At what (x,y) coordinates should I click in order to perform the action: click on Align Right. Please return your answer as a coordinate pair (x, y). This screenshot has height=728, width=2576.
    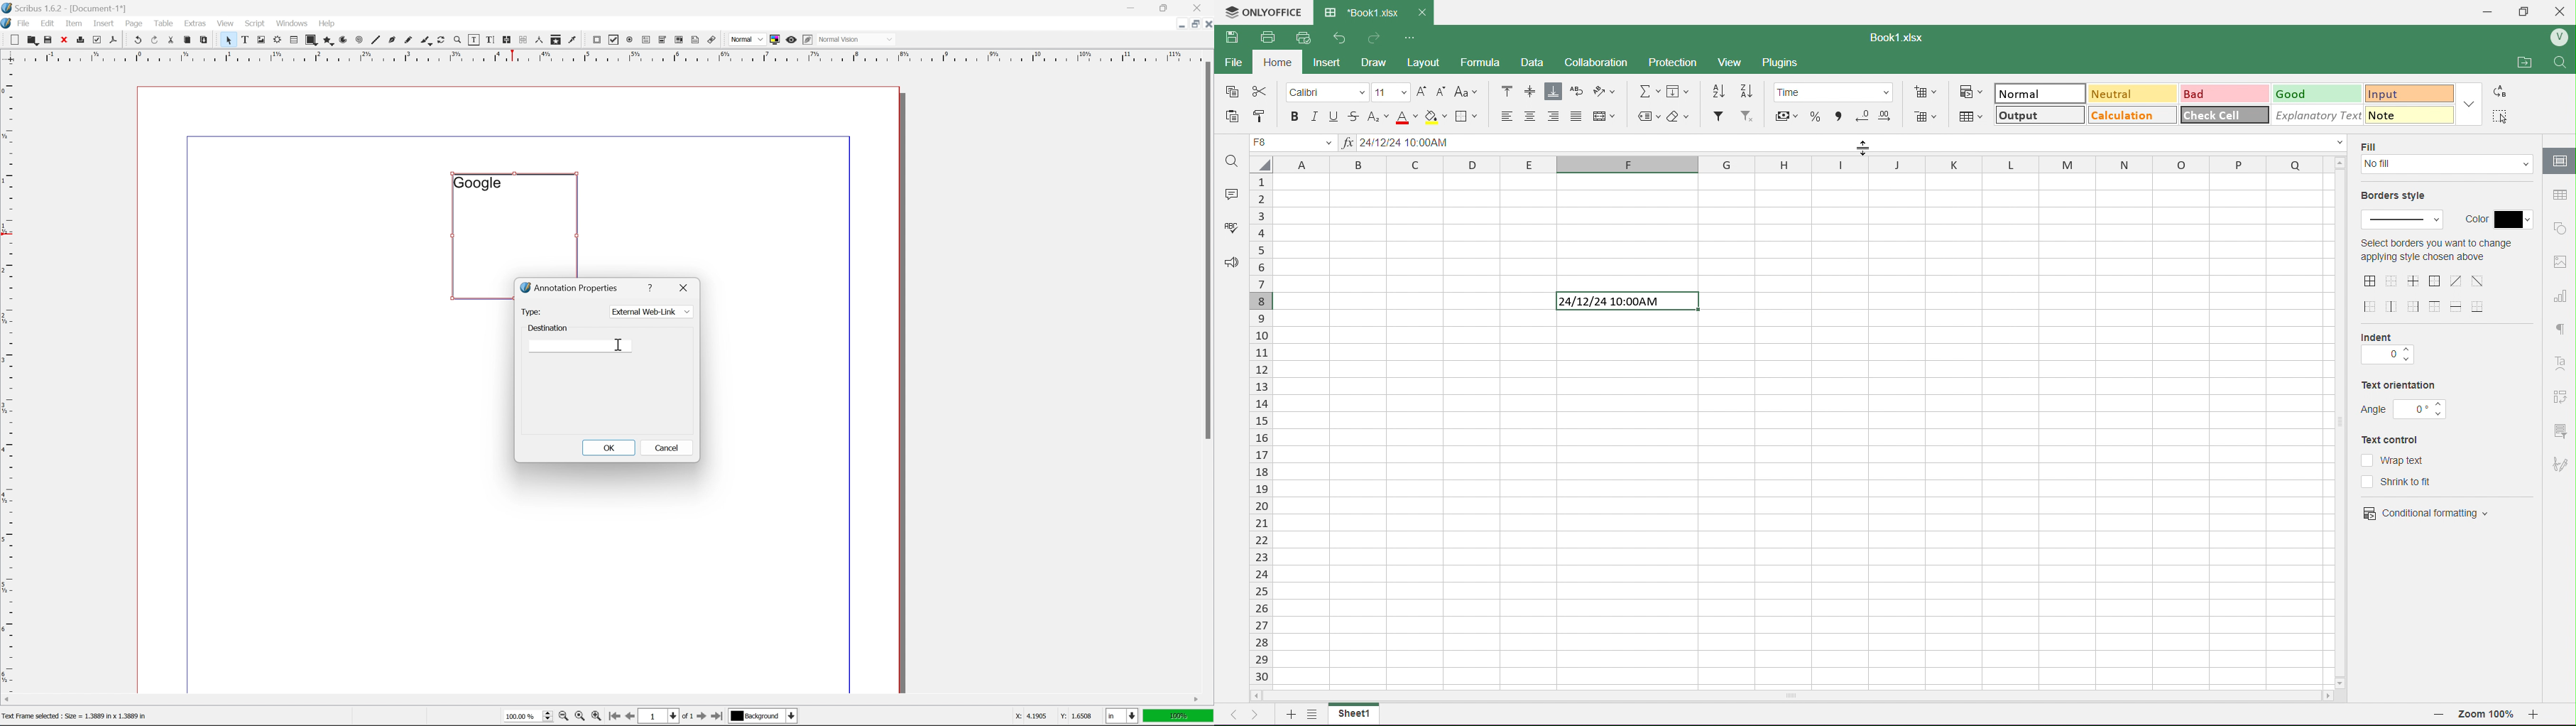
    Looking at the image, I should click on (1554, 117).